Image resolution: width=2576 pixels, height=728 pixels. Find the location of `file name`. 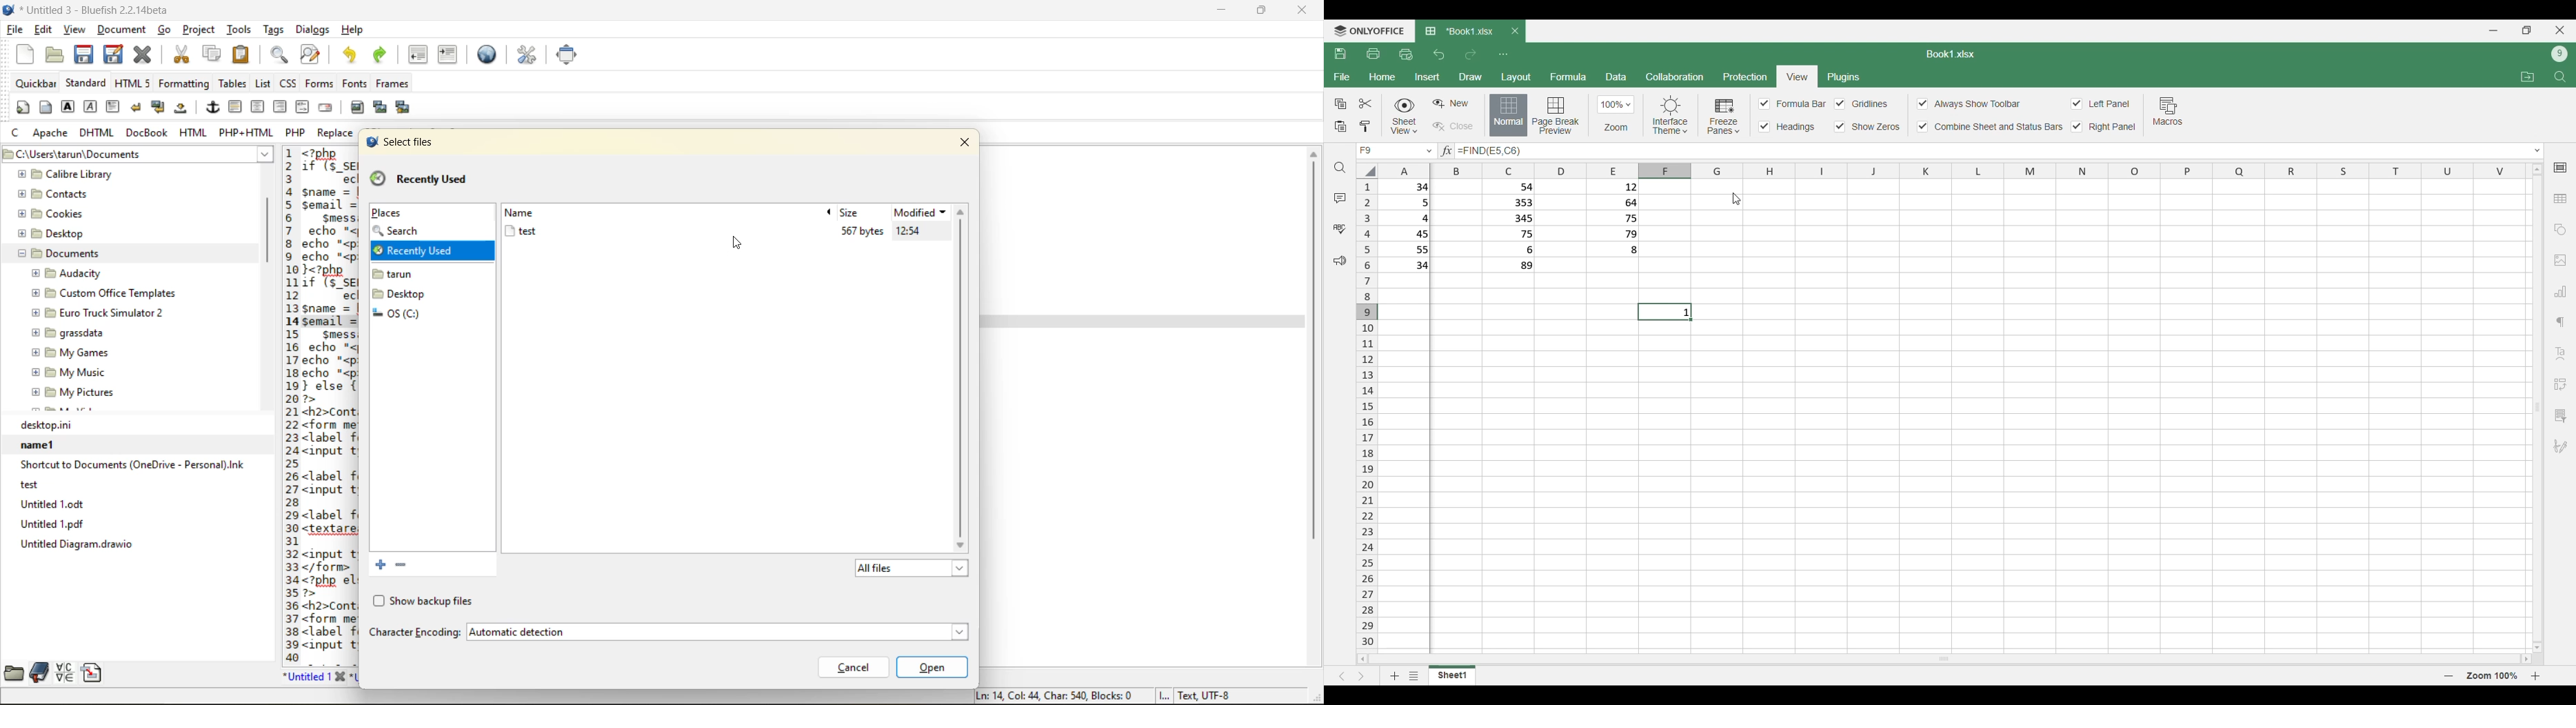

file name is located at coordinates (520, 231).